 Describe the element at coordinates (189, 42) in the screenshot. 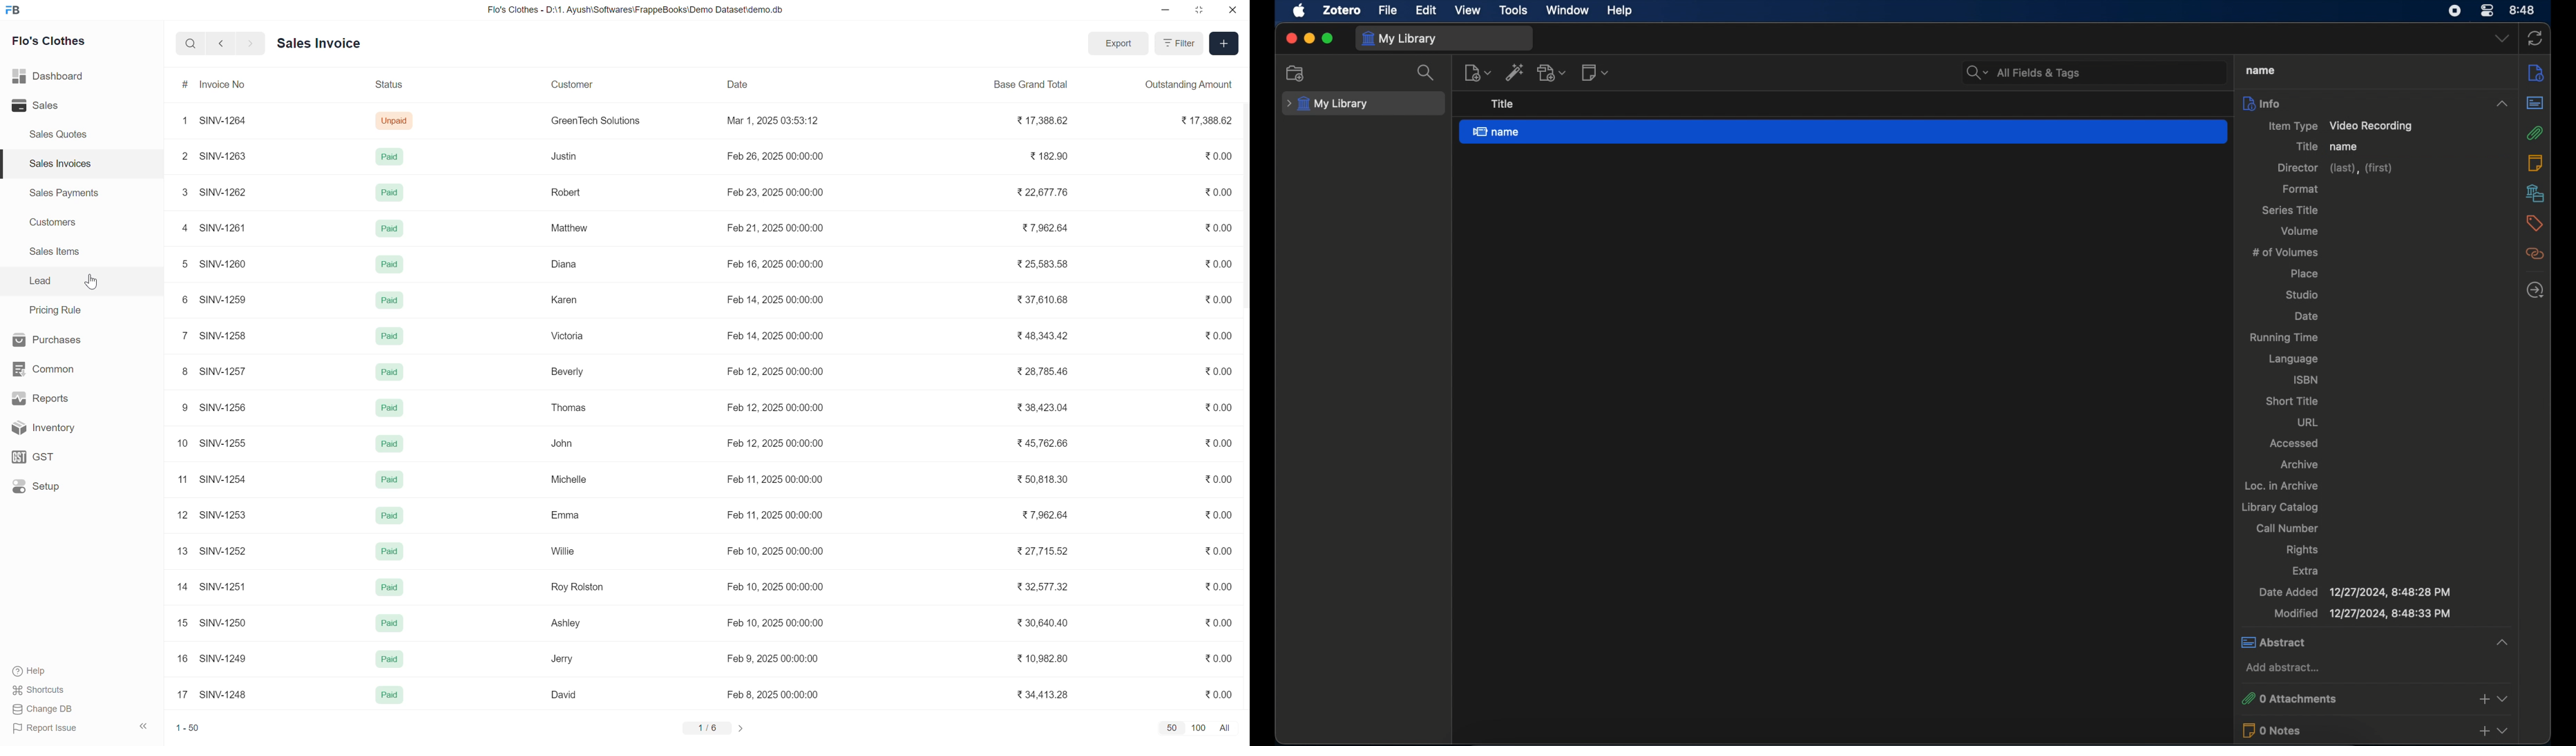

I see `search` at that location.